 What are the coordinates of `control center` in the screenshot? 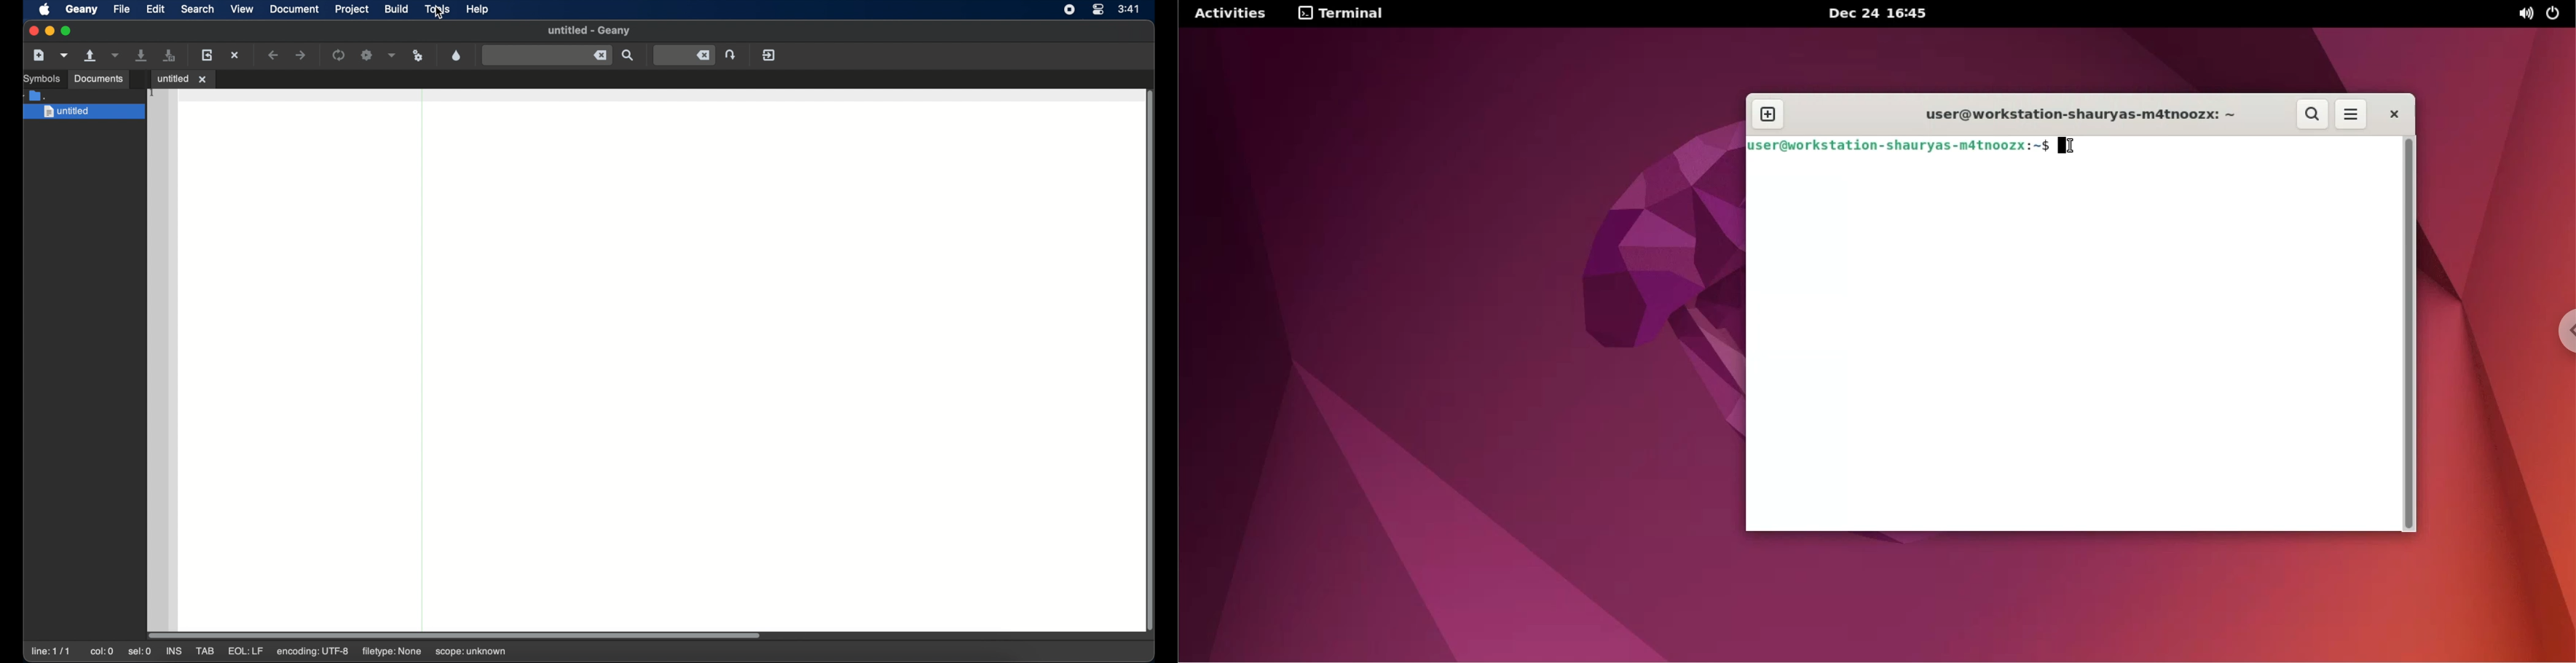 It's located at (1100, 10).